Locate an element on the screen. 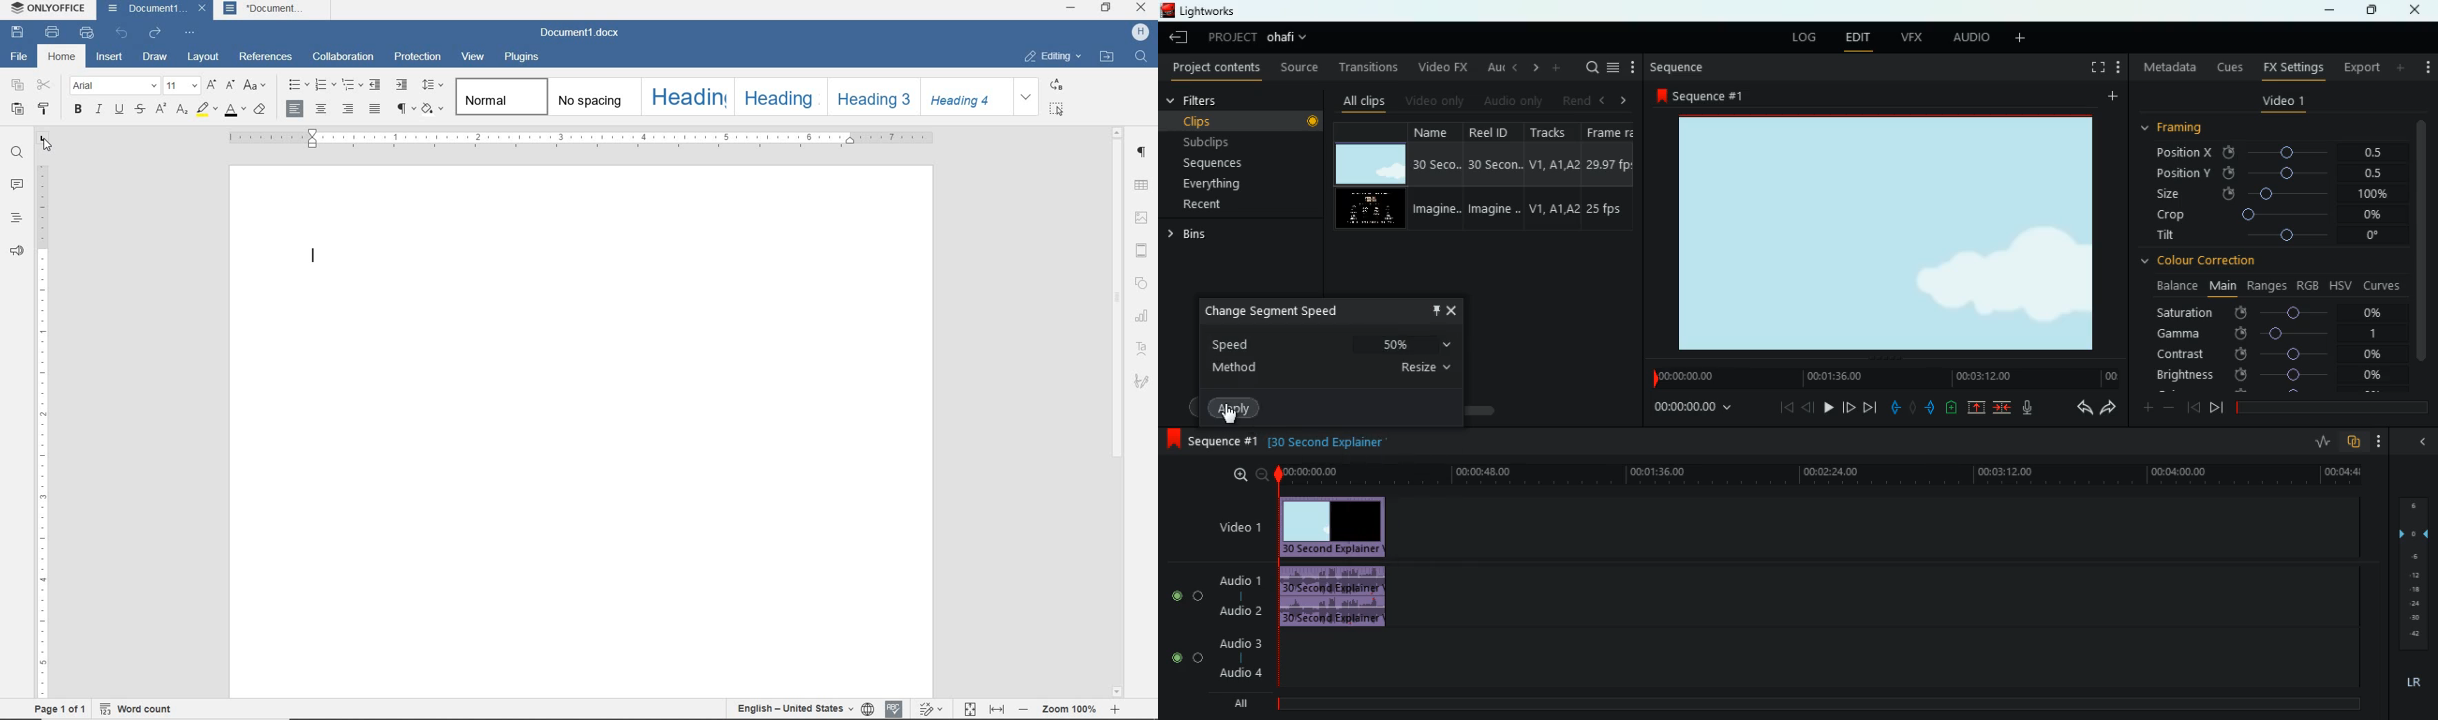 This screenshot has width=2464, height=728. CUSTOMIZE QUICK ACCESS TOOLBAR is located at coordinates (190, 32).